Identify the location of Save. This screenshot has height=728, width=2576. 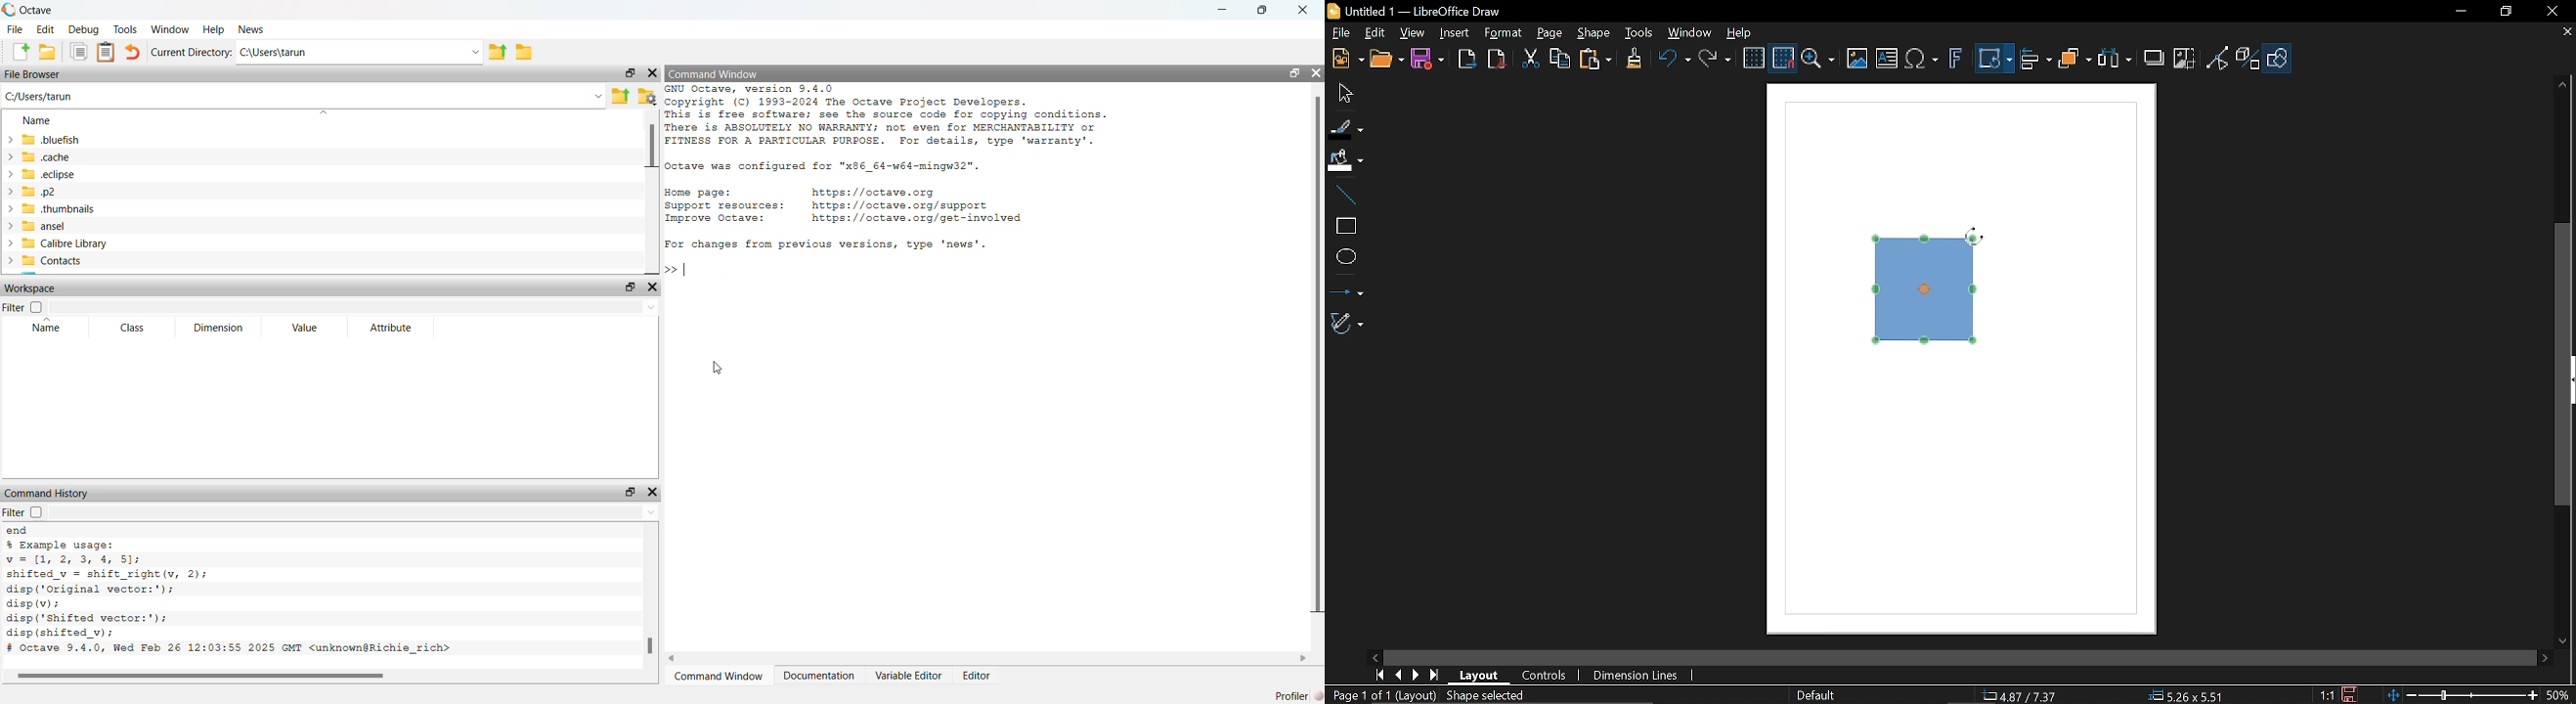
(2347, 694).